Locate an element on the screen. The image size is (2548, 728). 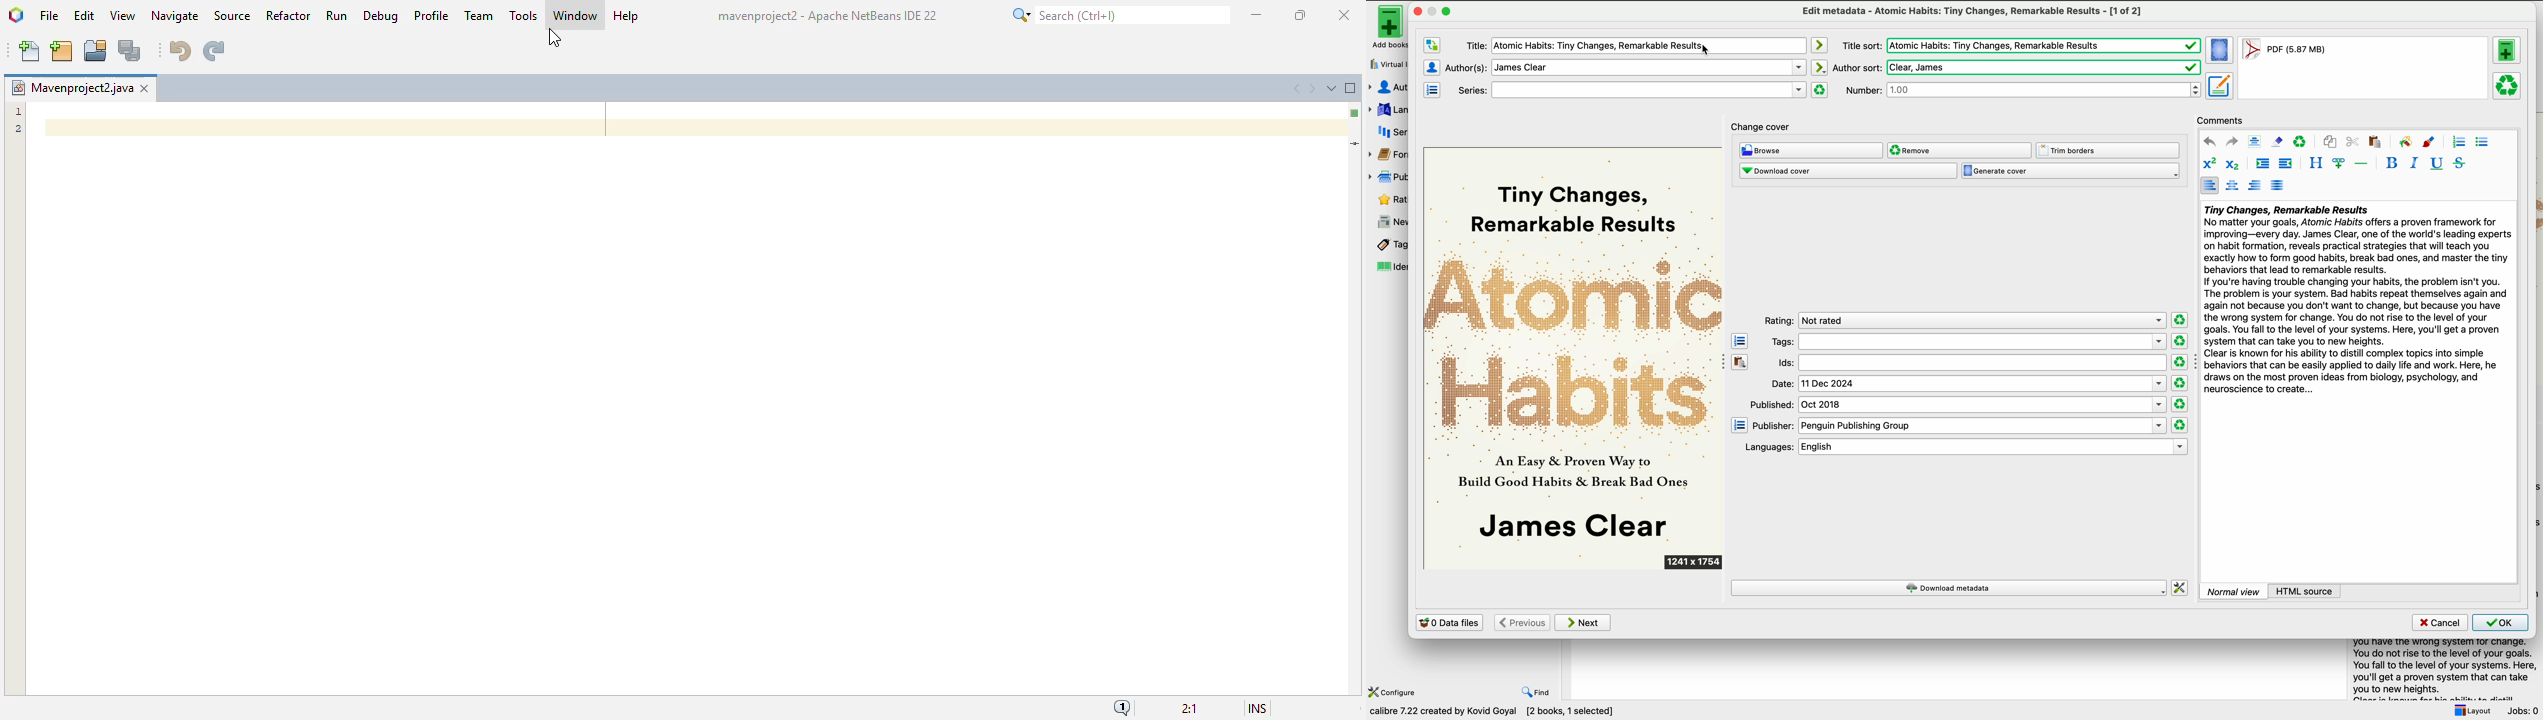
open the manage publisher editor is located at coordinates (1740, 425).